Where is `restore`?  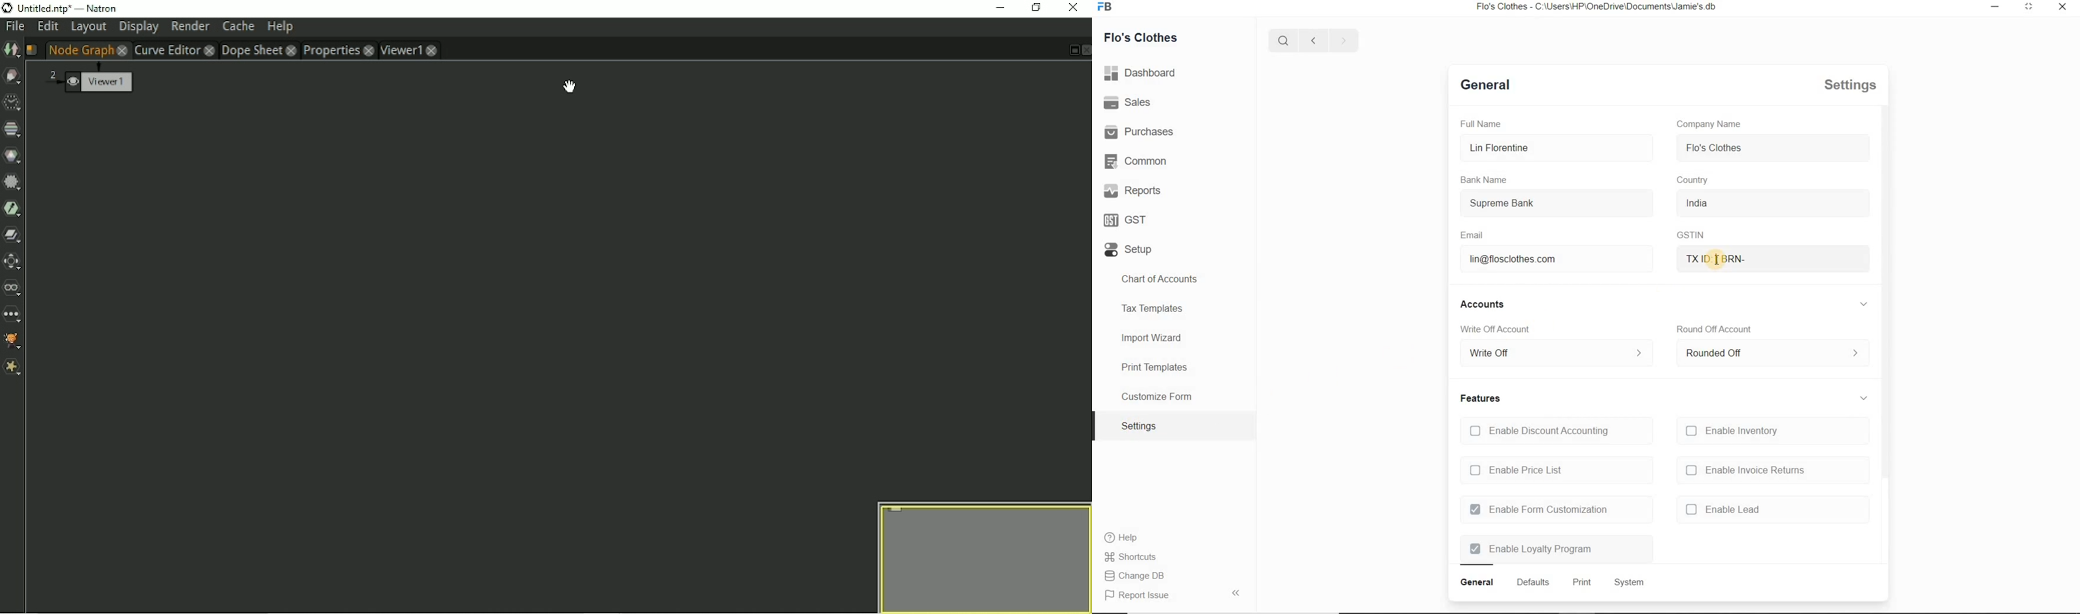 restore is located at coordinates (1997, 8).